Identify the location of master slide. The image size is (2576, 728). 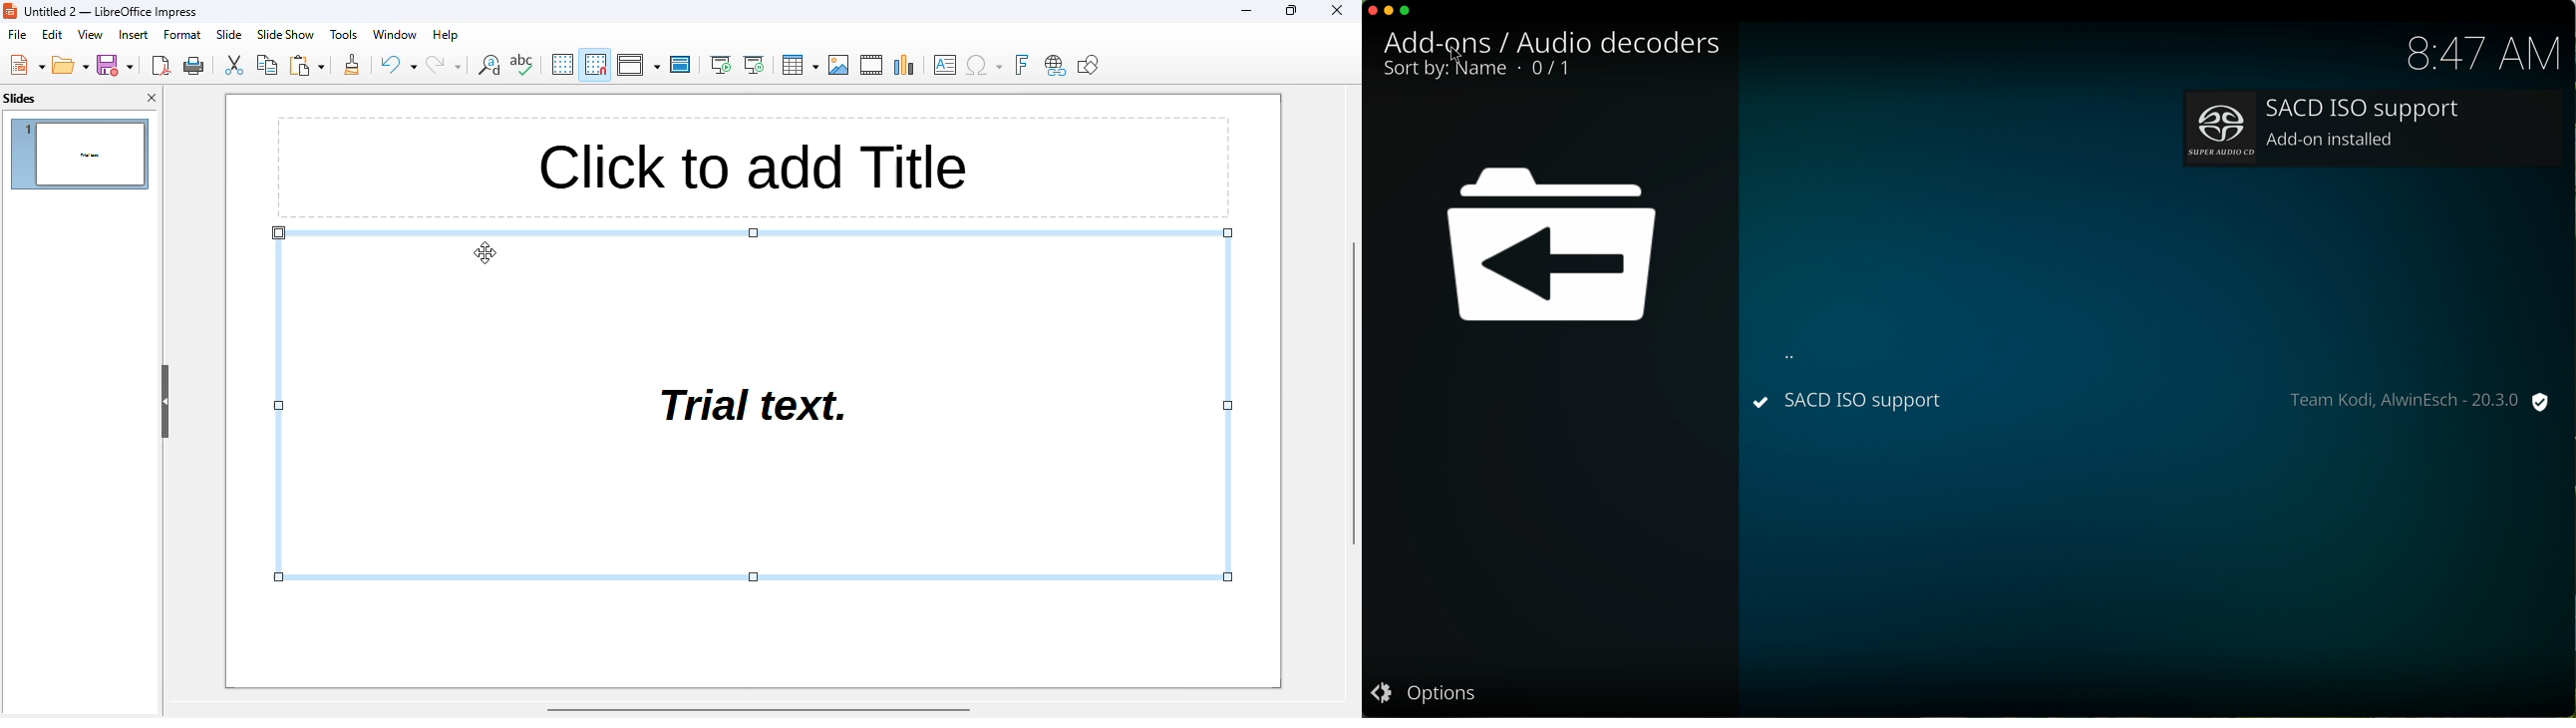
(680, 64).